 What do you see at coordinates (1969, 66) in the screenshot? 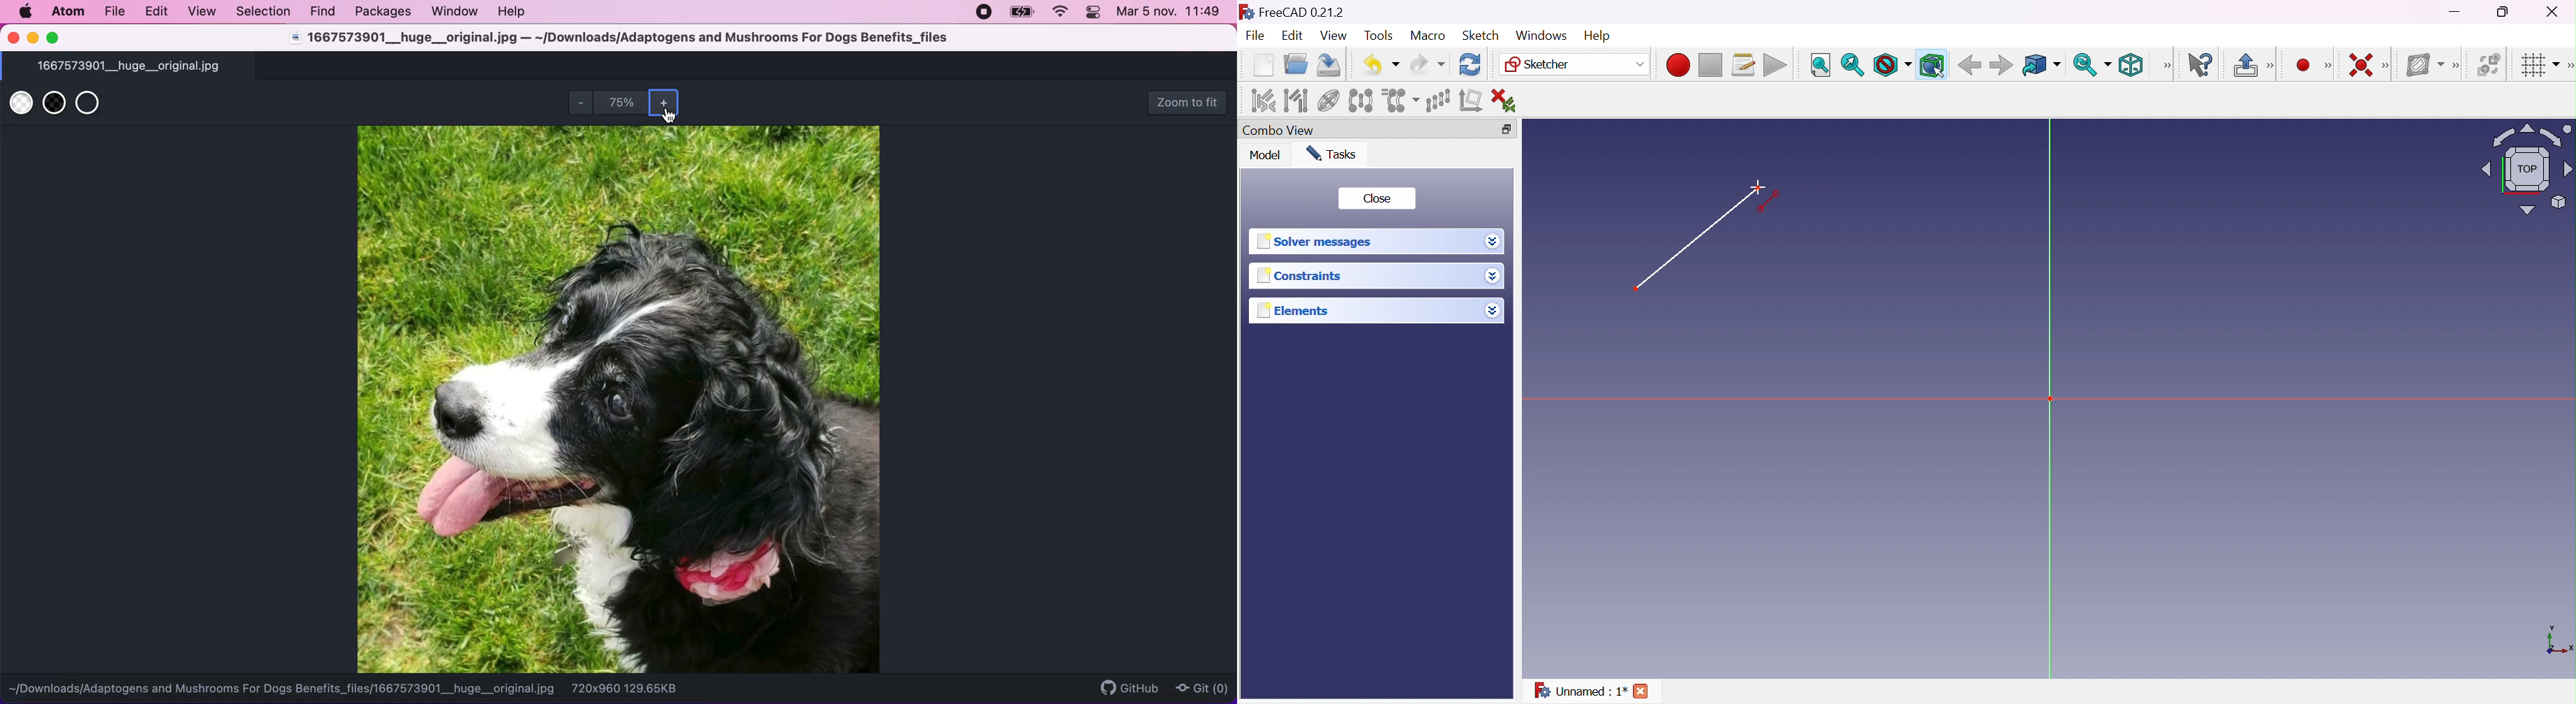
I see `Back` at bounding box center [1969, 66].